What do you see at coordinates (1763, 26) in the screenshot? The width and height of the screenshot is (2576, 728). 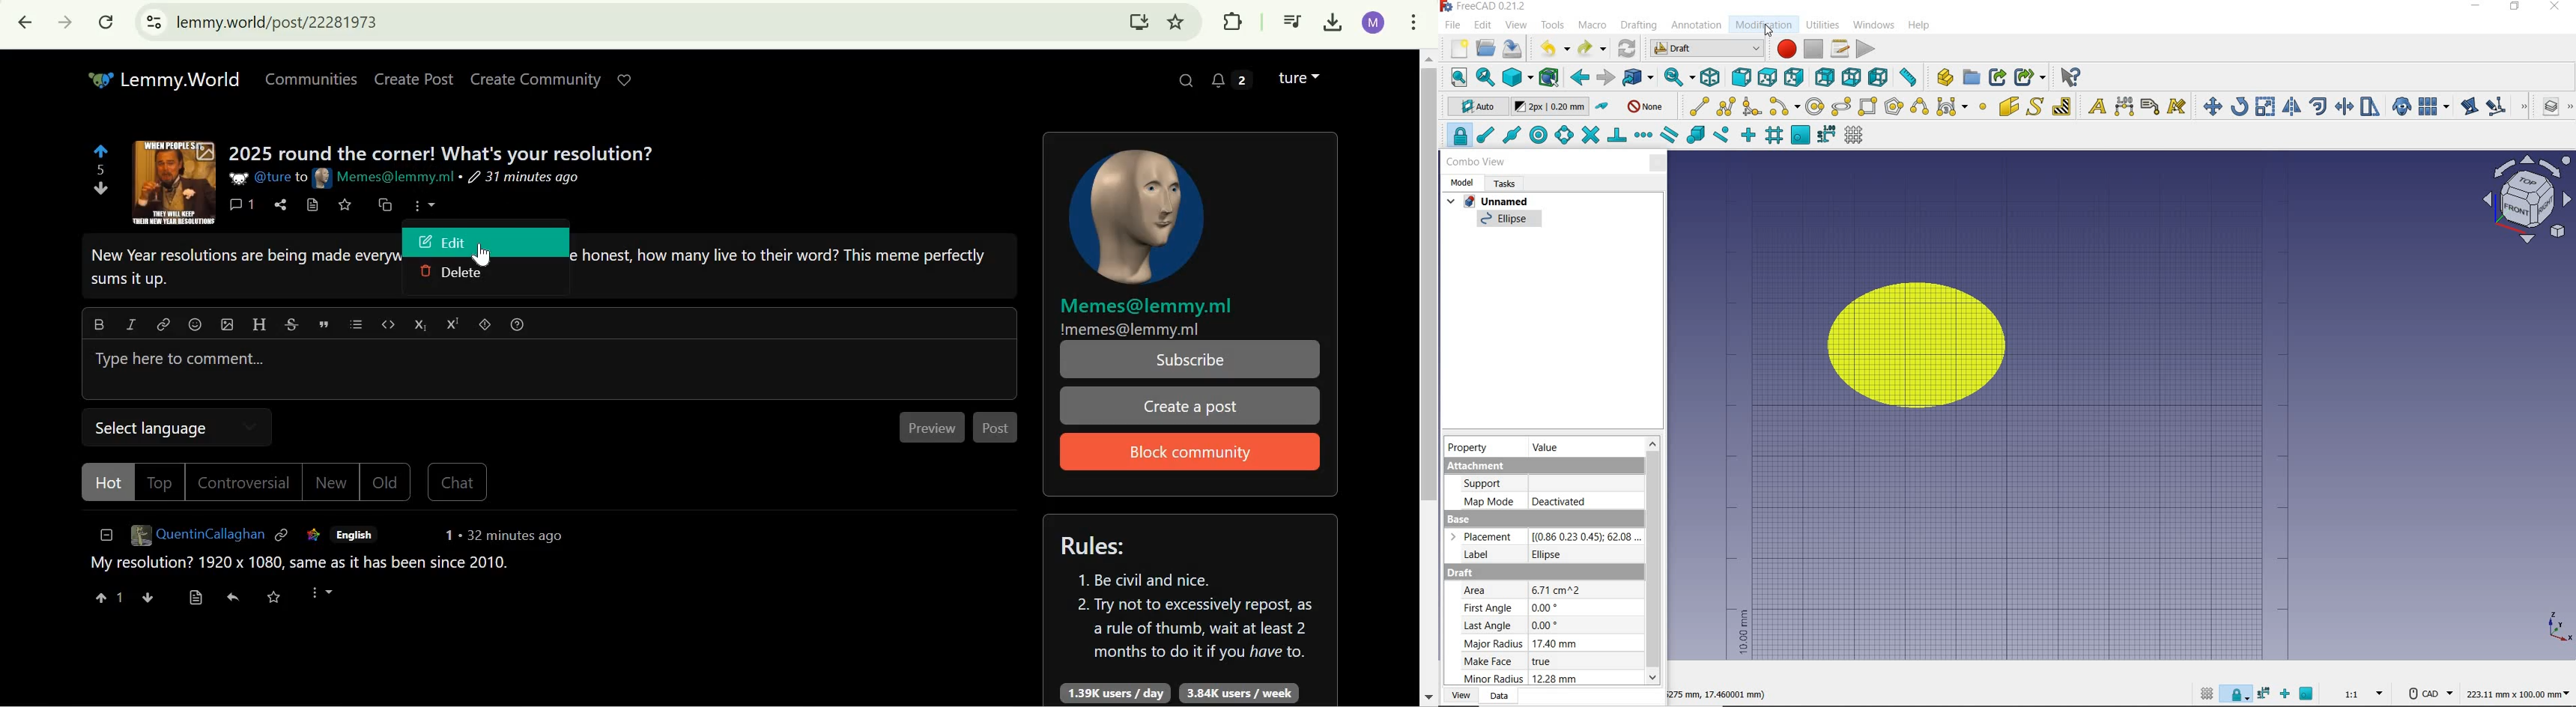 I see `modification` at bounding box center [1763, 26].